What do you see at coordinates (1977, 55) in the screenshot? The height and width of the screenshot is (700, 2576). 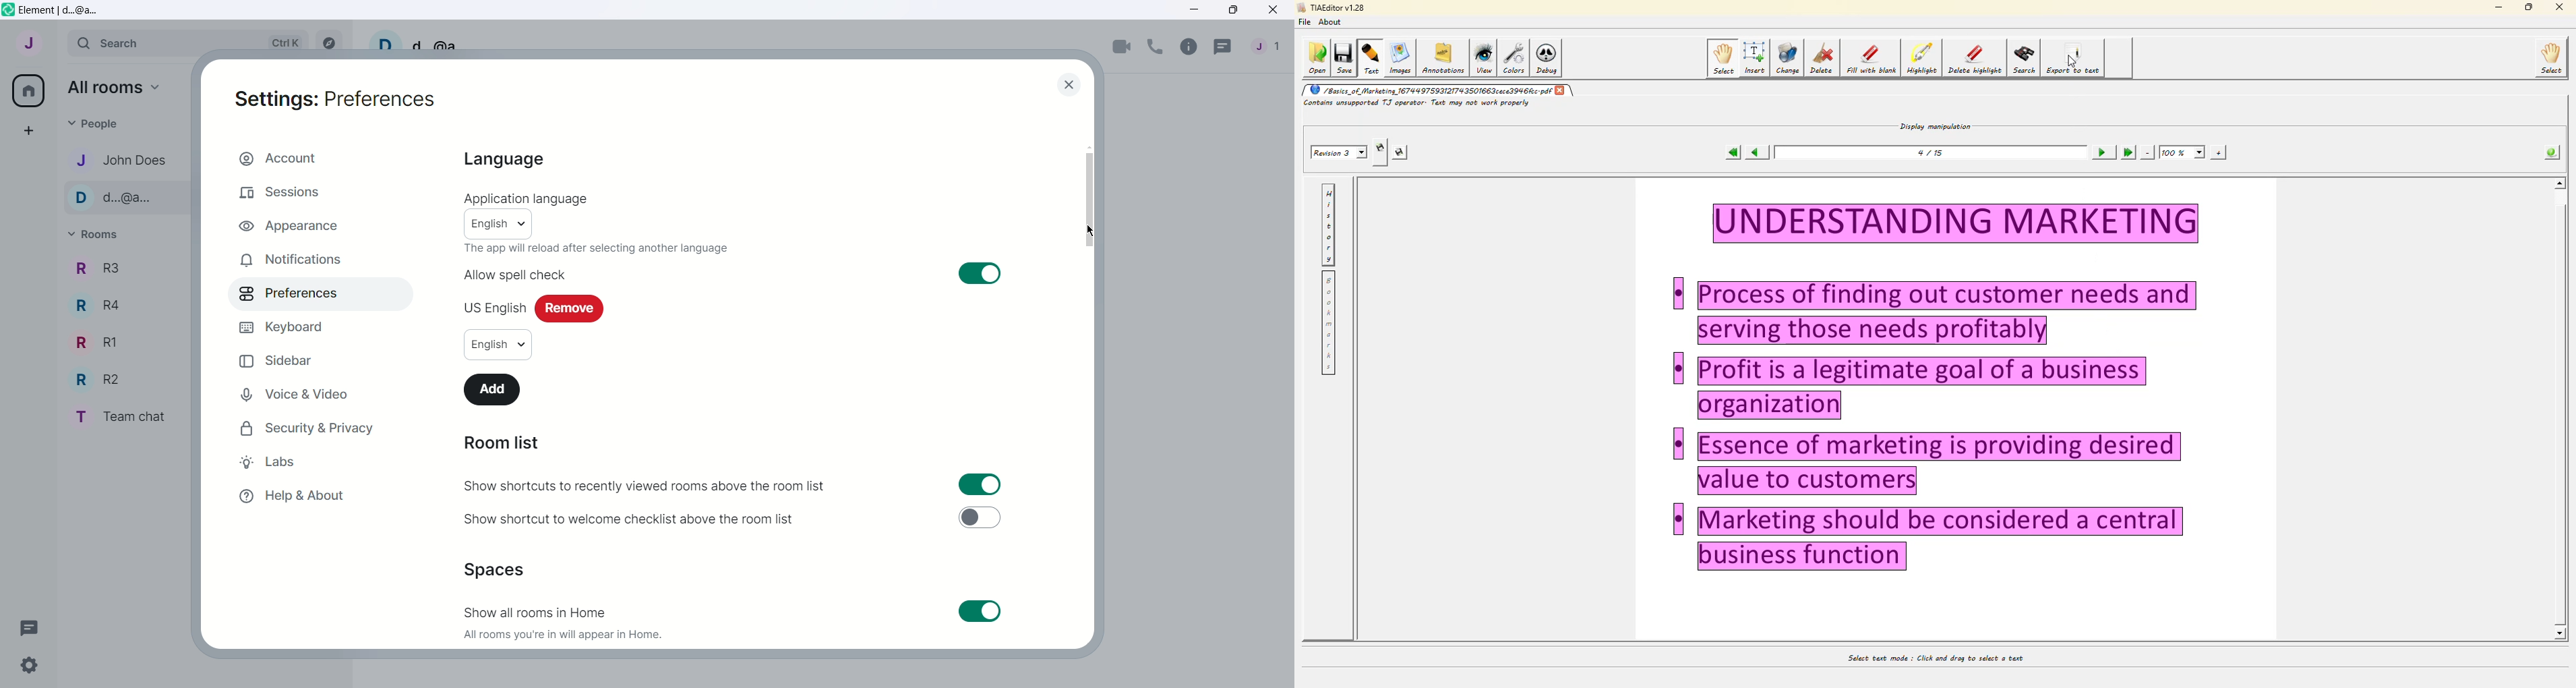 I see `delete highlight` at bounding box center [1977, 55].